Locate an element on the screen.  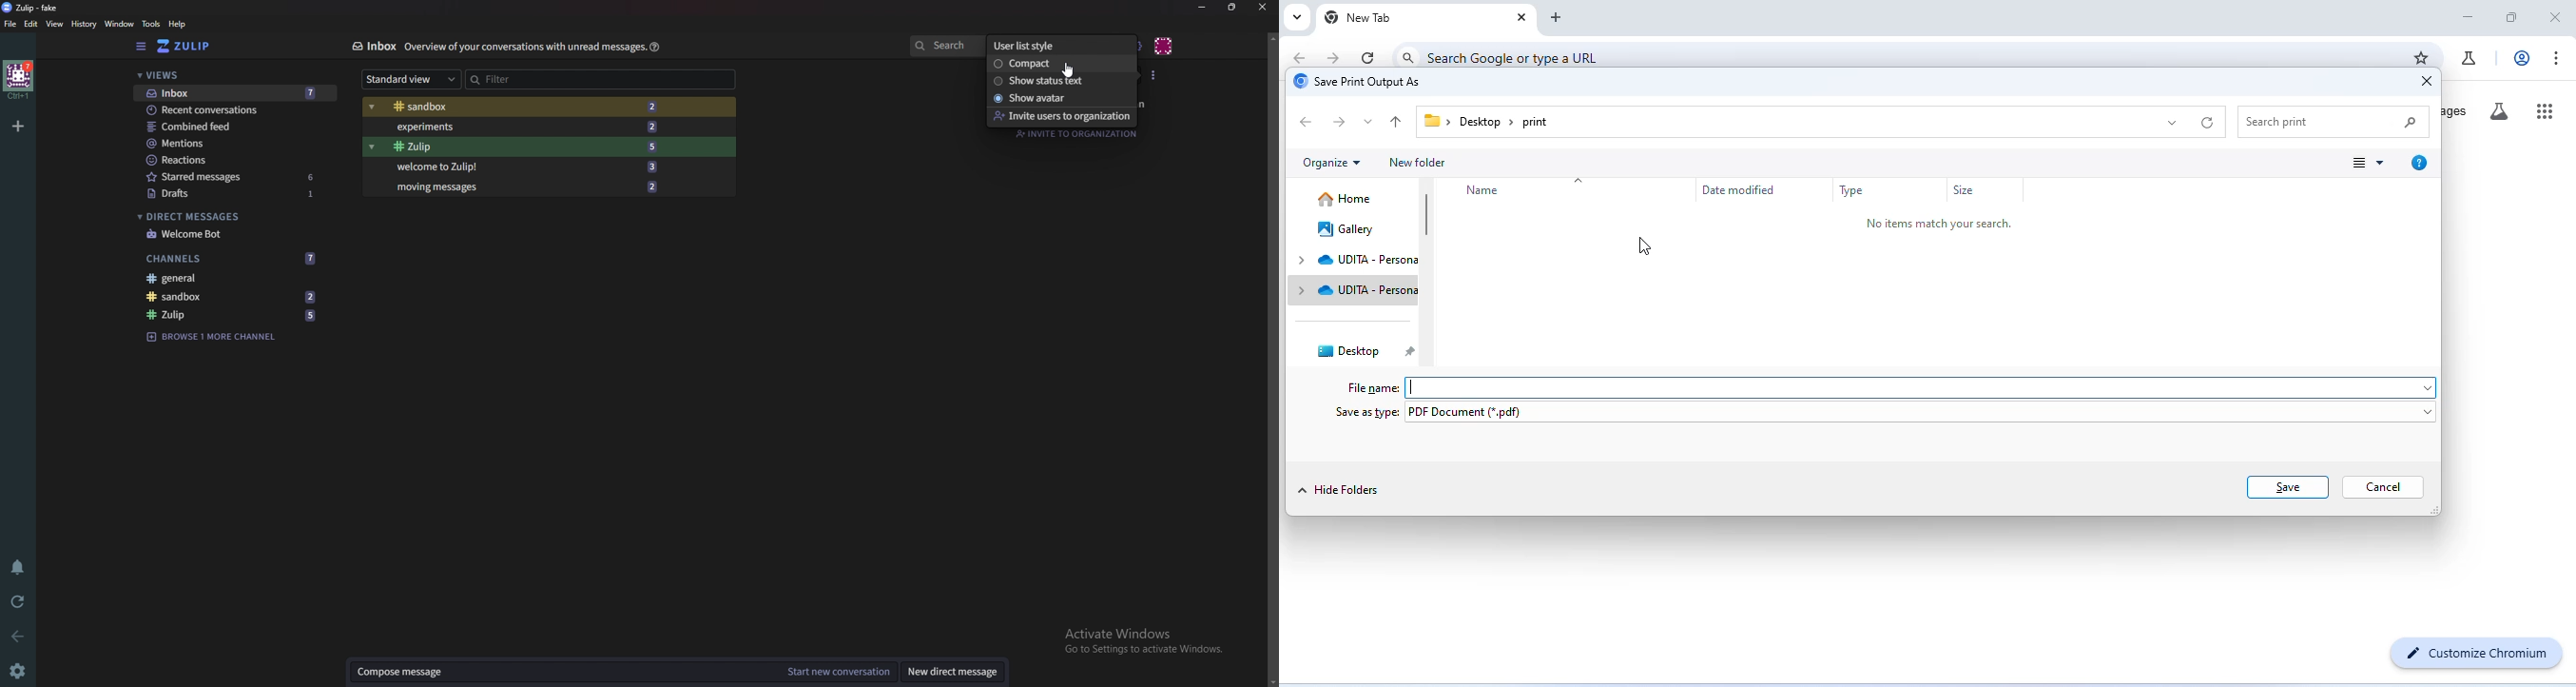
no items match your search is located at coordinates (1958, 226).